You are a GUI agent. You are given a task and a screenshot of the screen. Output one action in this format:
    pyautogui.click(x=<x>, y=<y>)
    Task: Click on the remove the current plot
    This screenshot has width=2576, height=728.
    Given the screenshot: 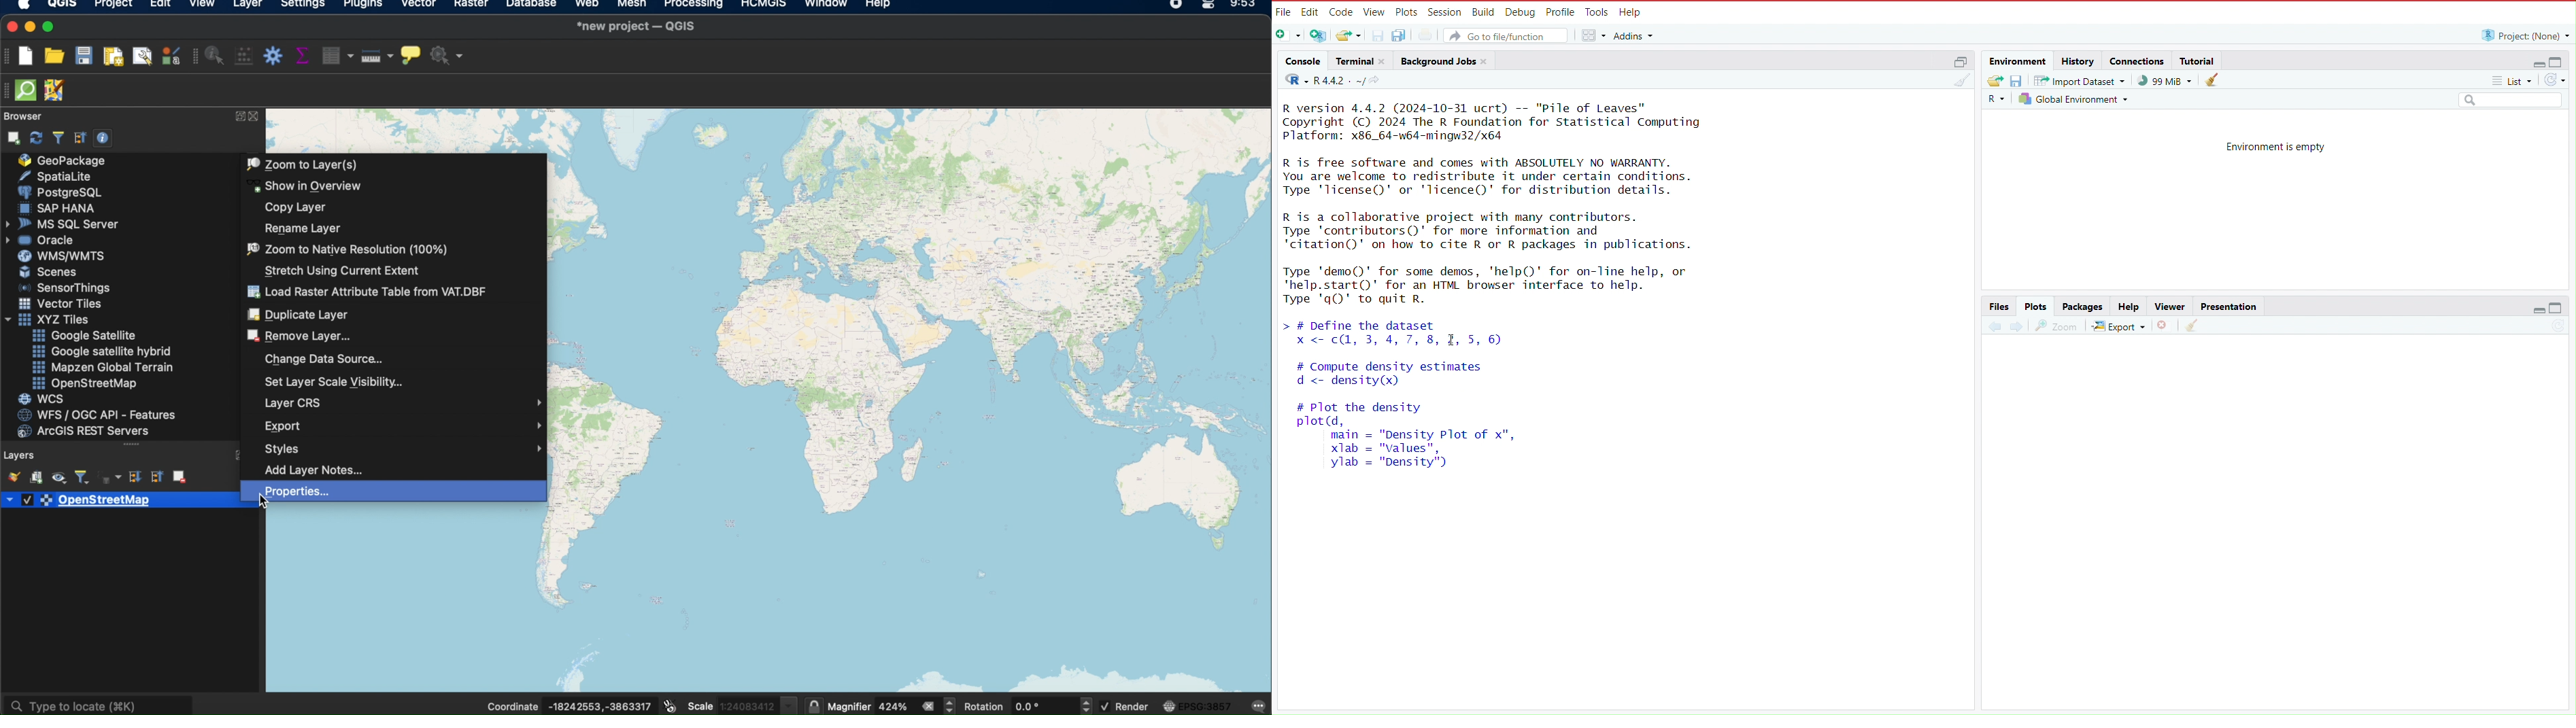 What is the action you would take?
    pyautogui.click(x=2165, y=326)
    